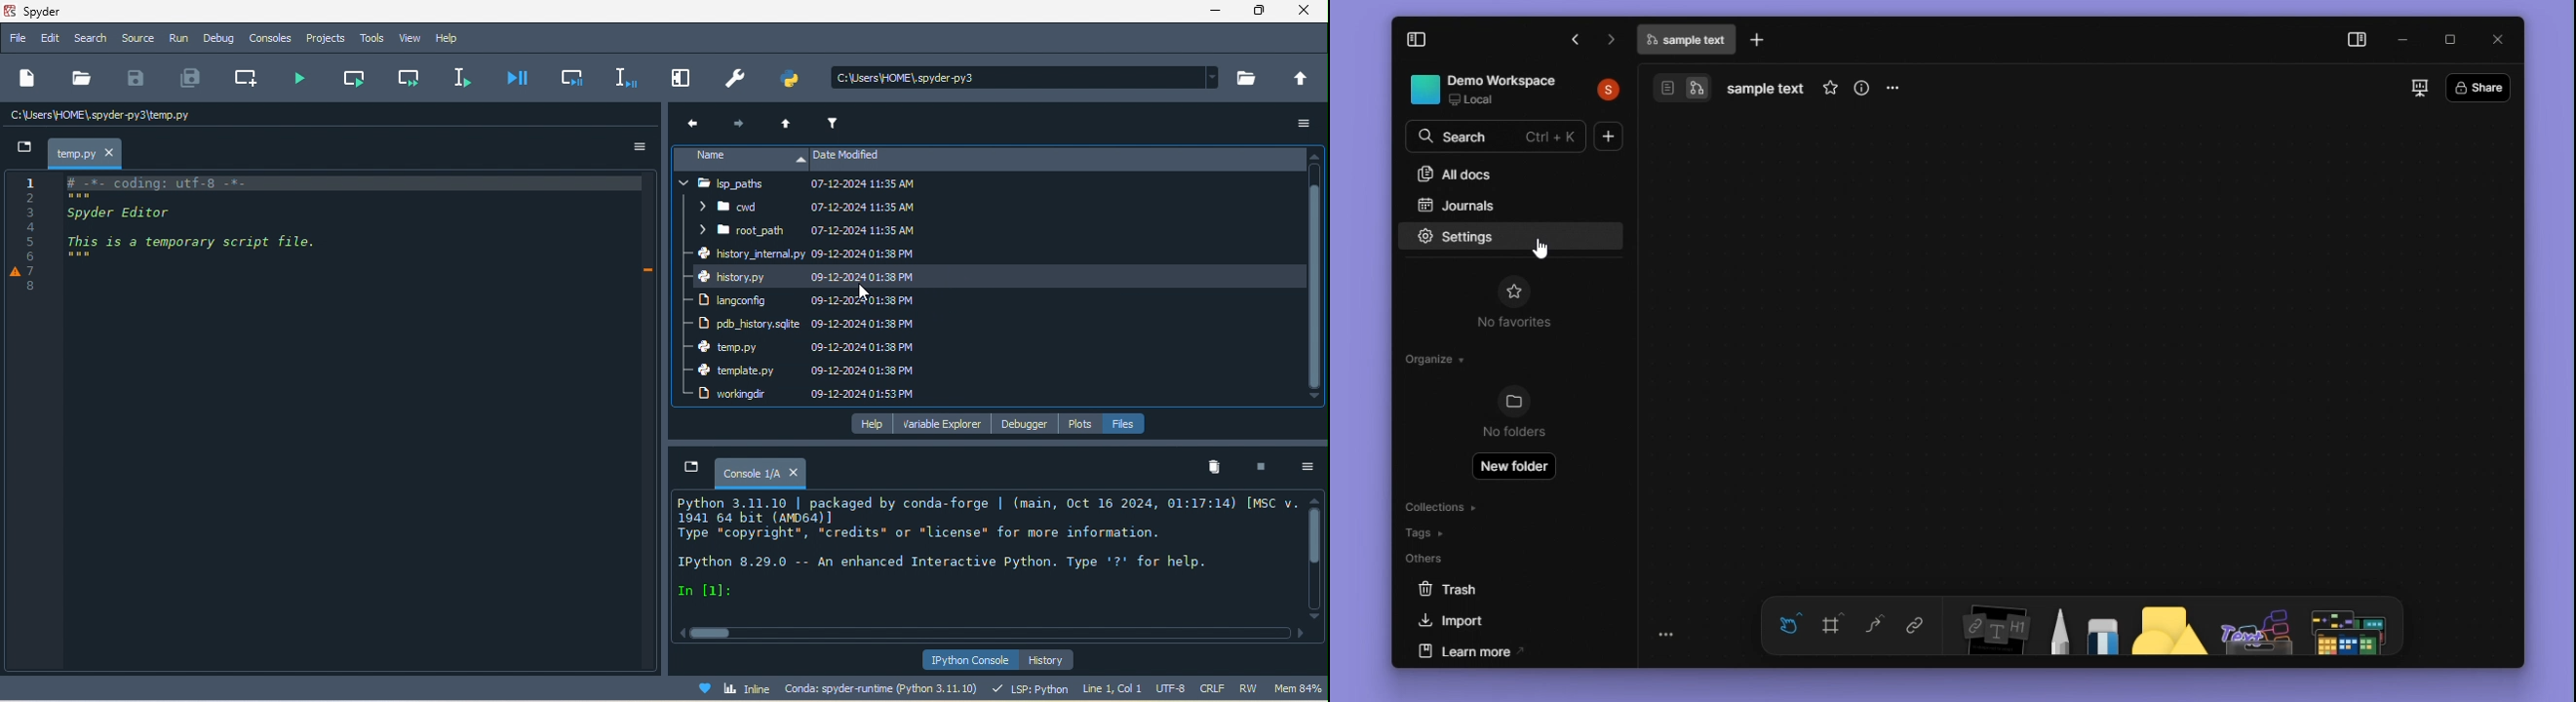 The width and height of the screenshot is (2576, 728). What do you see at coordinates (114, 116) in the screenshot?
I see `c\users\home\spyder/temp.py` at bounding box center [114, 116].